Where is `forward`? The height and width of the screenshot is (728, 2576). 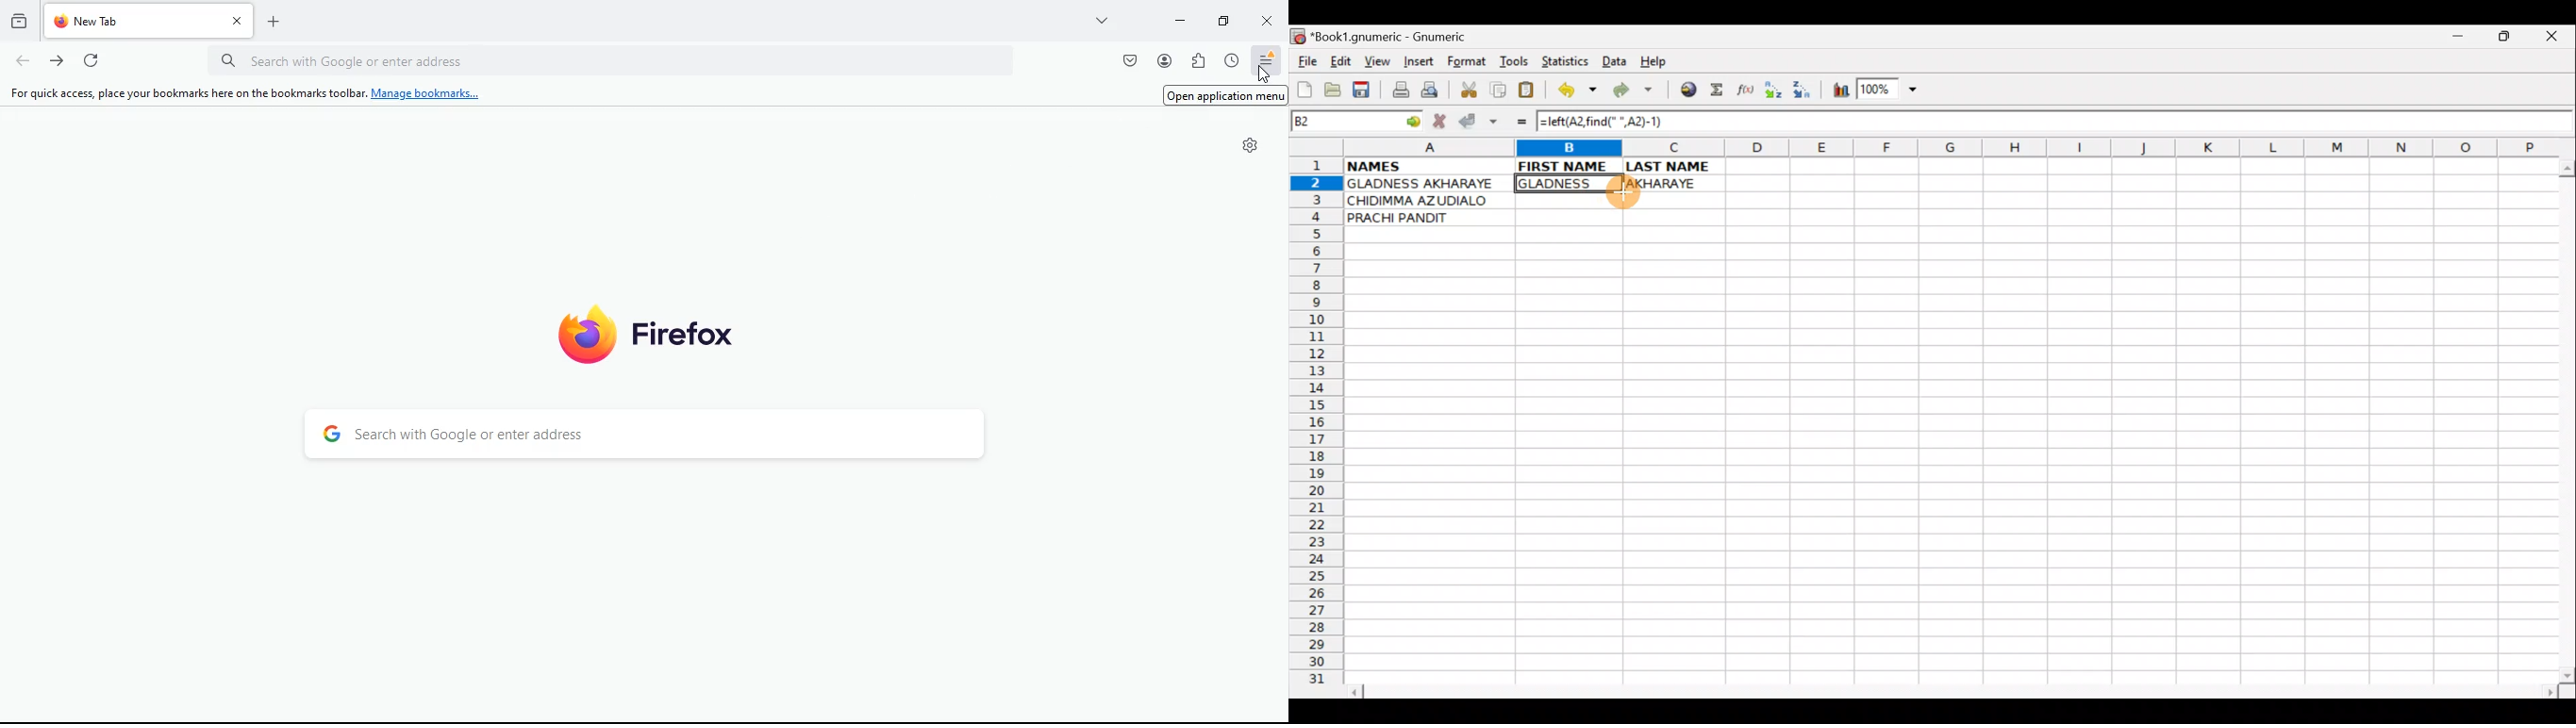 forward is located at coordinates (56, 60).